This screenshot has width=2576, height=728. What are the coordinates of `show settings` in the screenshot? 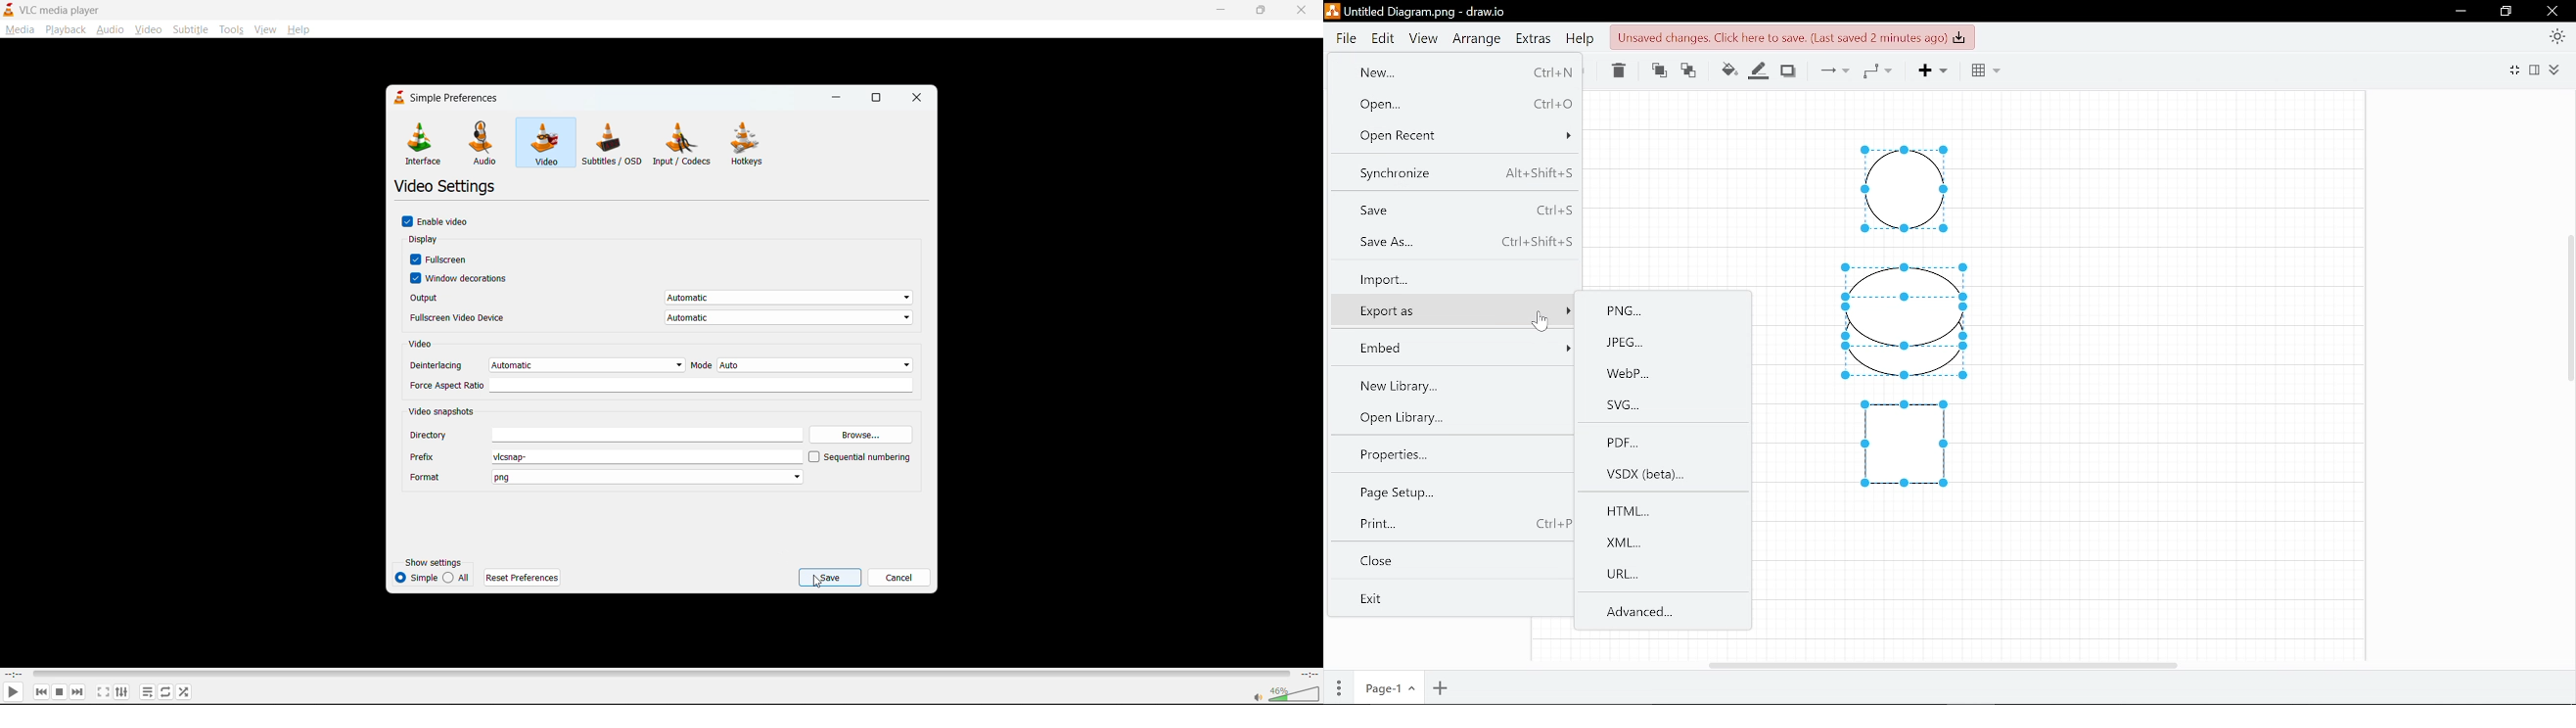 It's located at (433, 562).